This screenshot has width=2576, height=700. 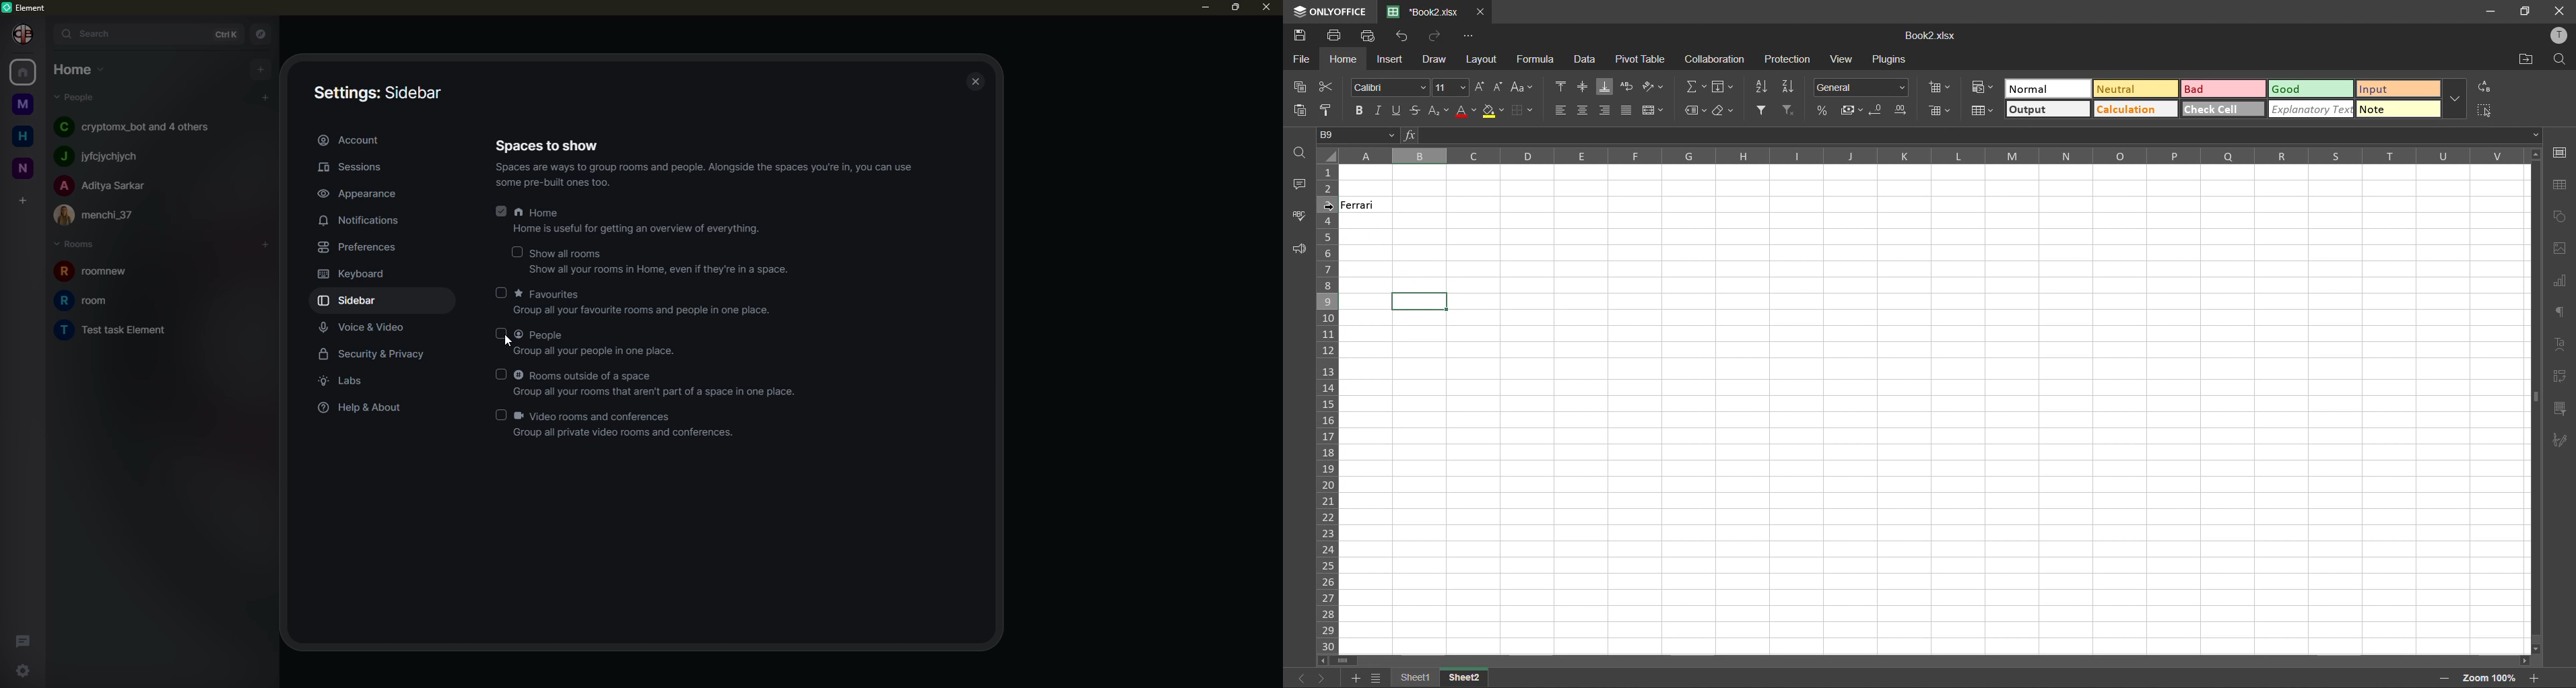 What do you see at coordinates (106, 214) in the screenshot?
I see `people` at bounding box center [106, 214].